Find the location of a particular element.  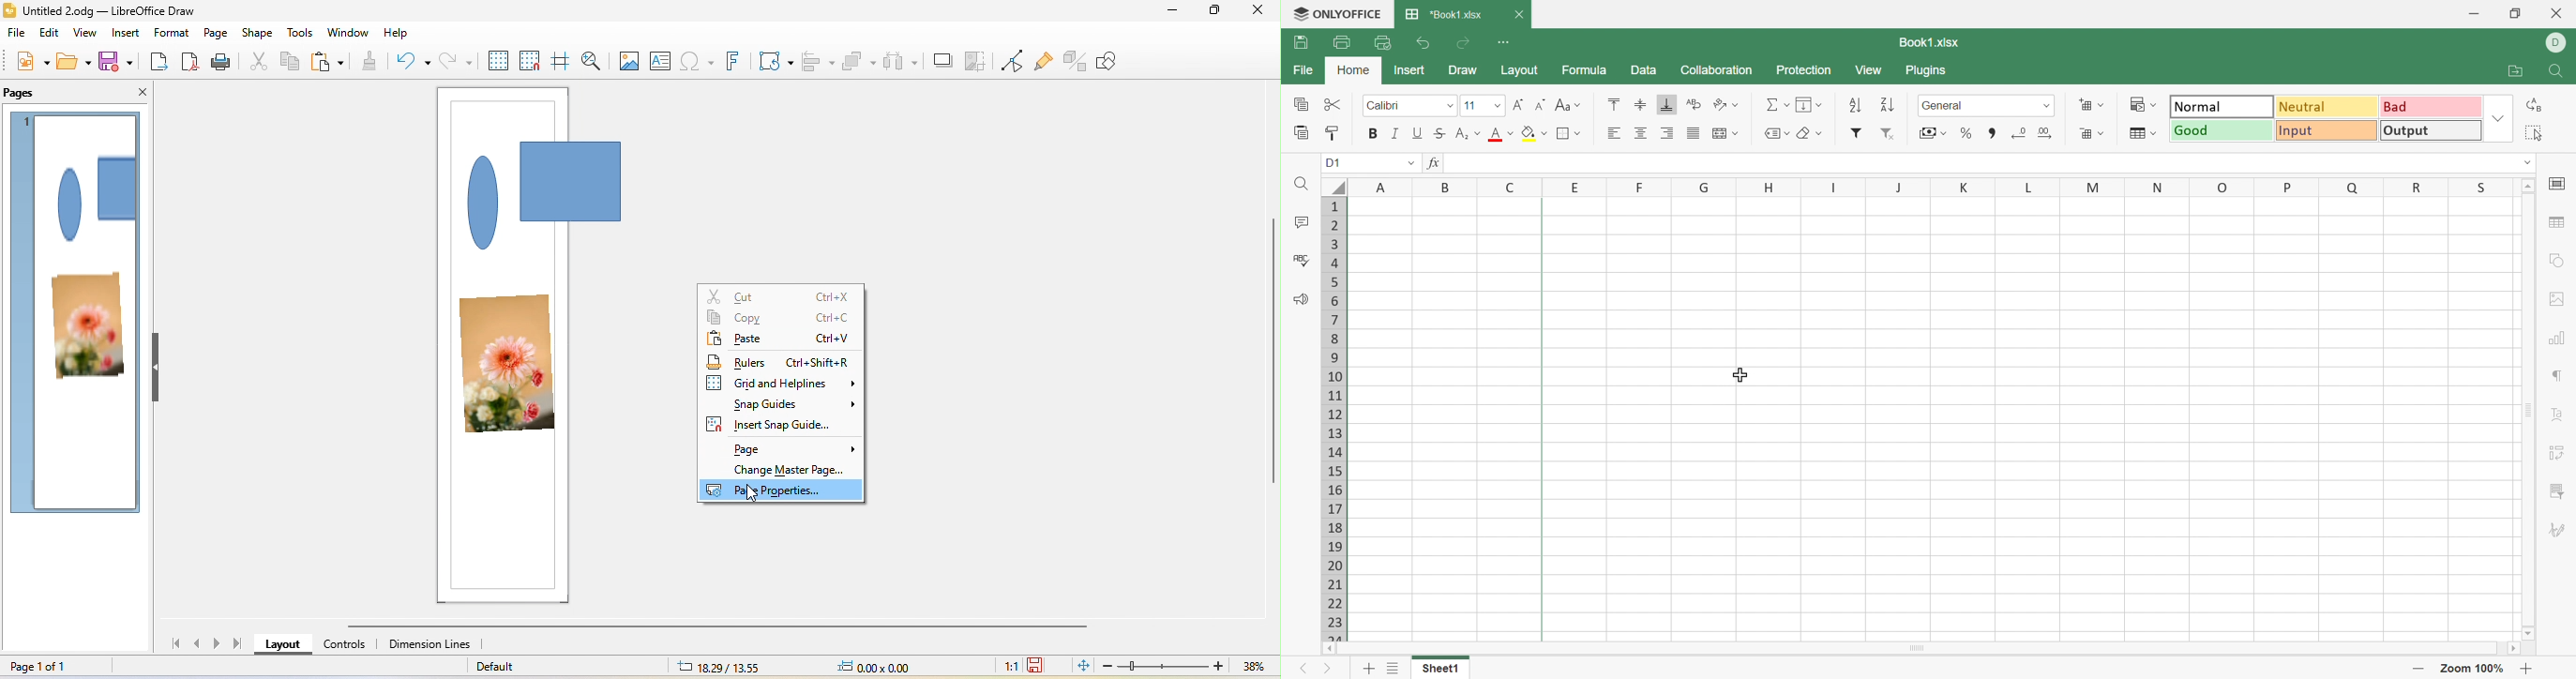

Minimize is located at coordinates (2471, 12).